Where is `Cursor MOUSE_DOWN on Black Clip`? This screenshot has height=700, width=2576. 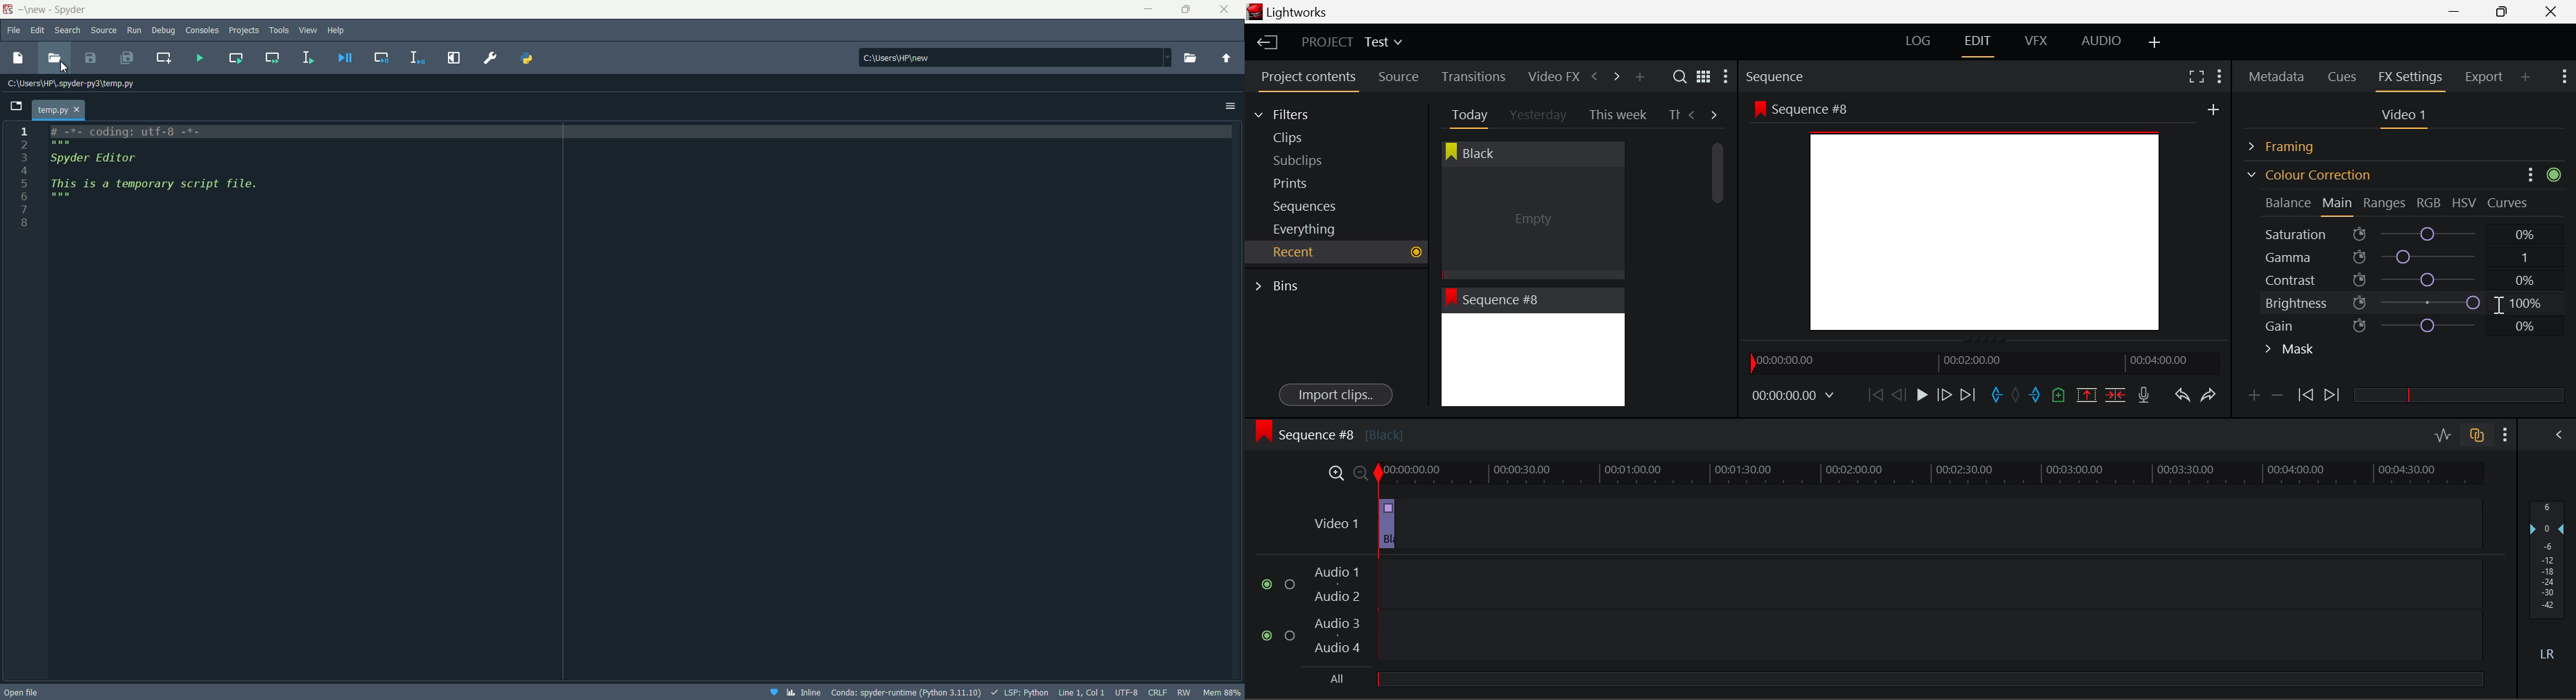 Cursor MOUSE_DOWN on Black Clip is located at coordinates (1531, 209).